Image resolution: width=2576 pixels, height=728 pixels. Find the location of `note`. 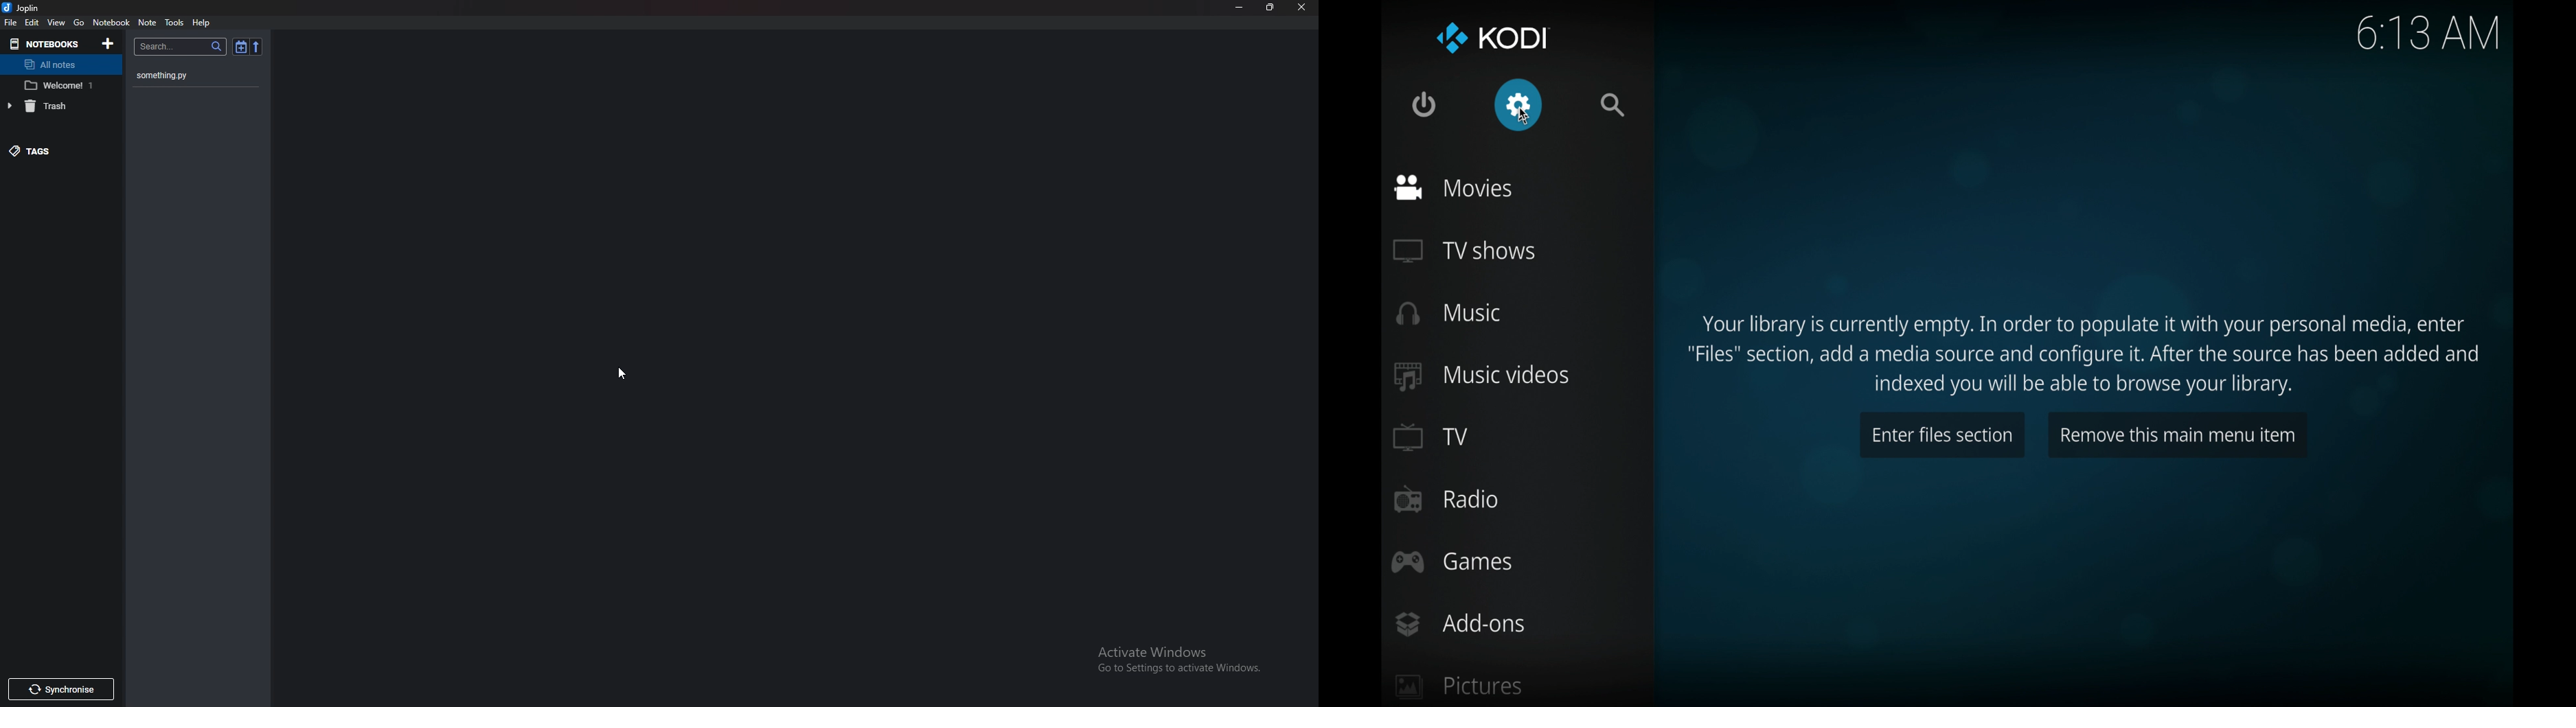

note is located at coordinates (147, 23).